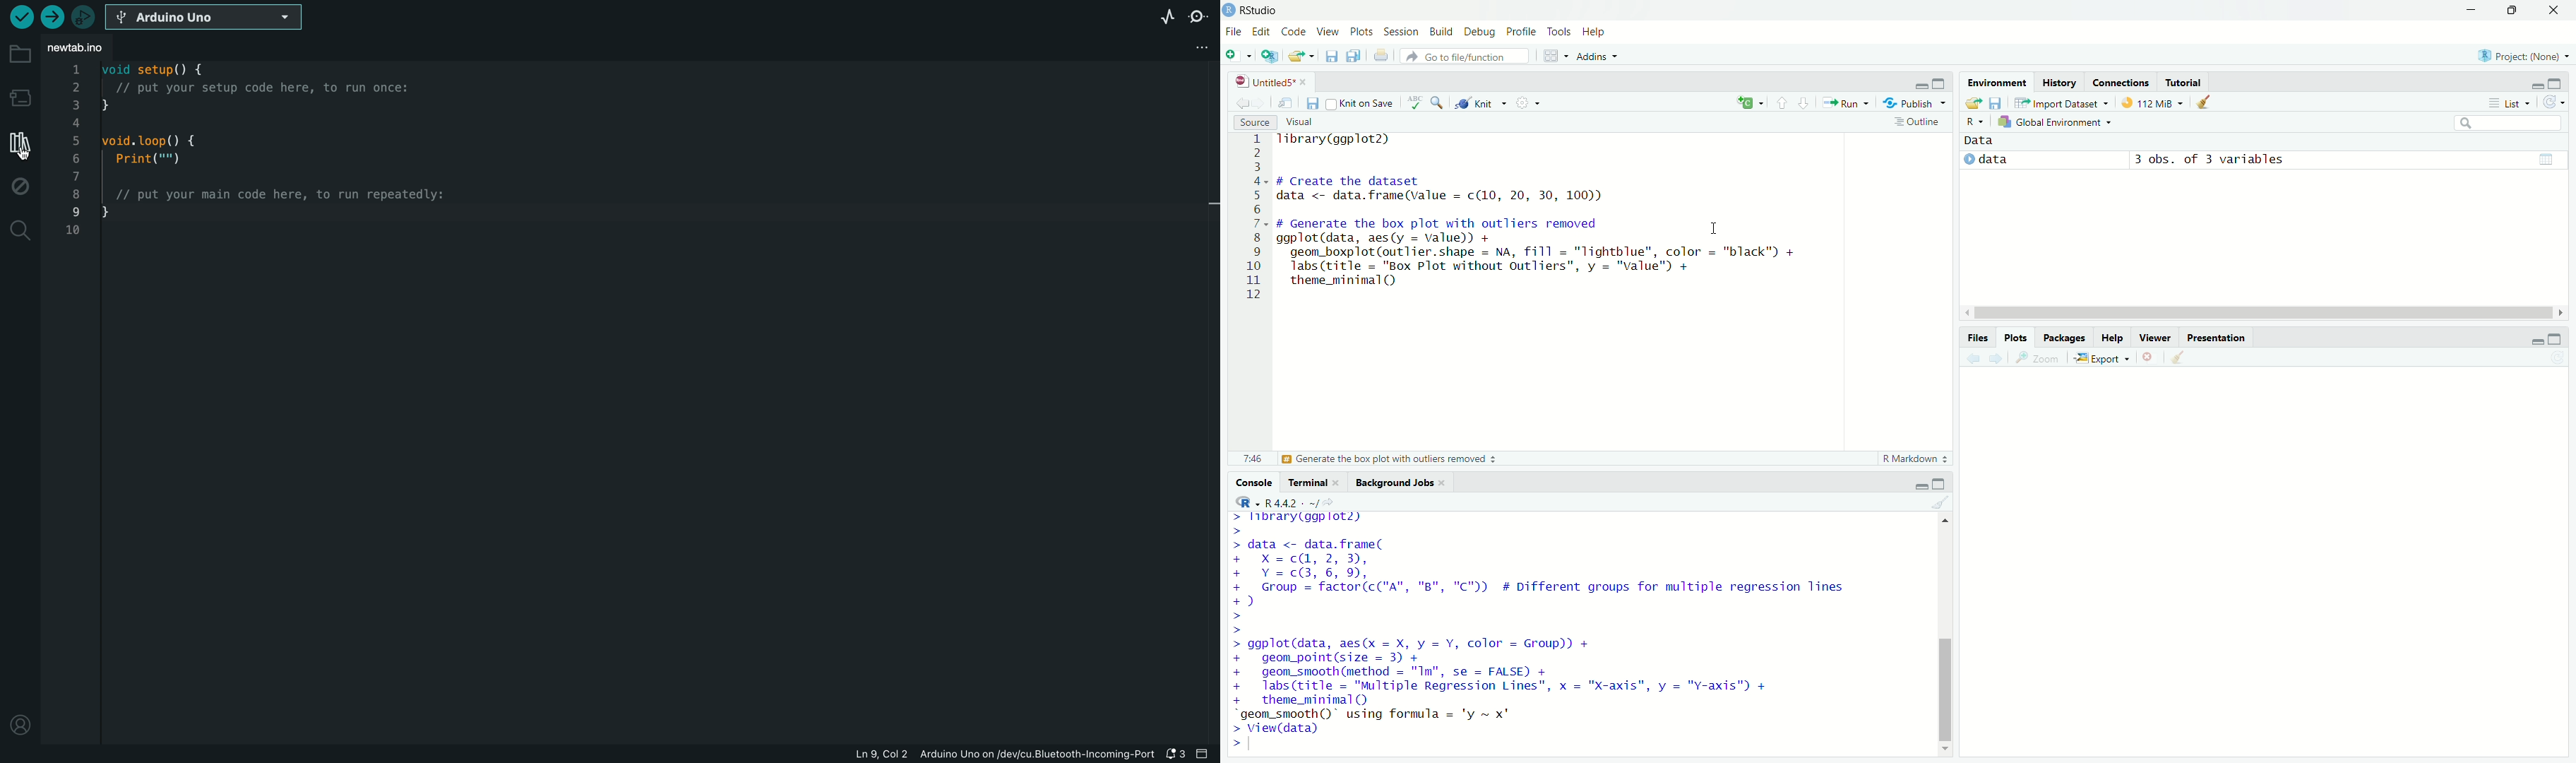  I want to click on minimise, so click(2529, 84).